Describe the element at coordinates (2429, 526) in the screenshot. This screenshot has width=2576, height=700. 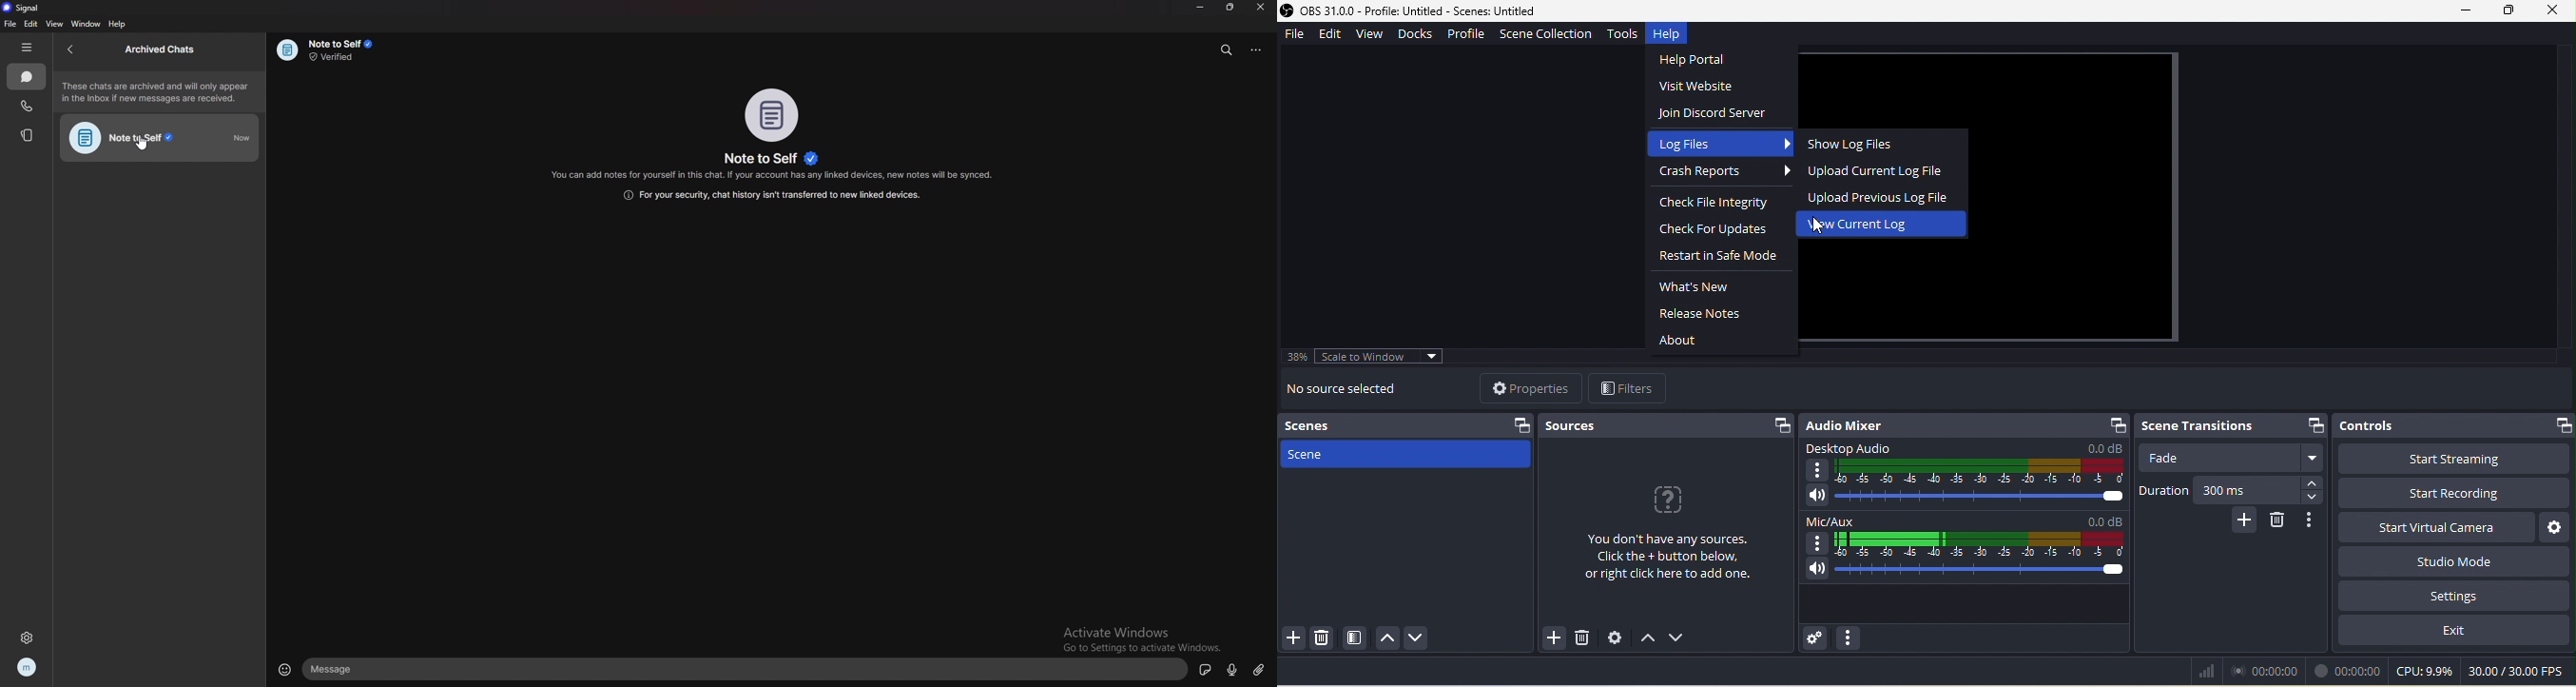
I see `start virtual camera` at that location.